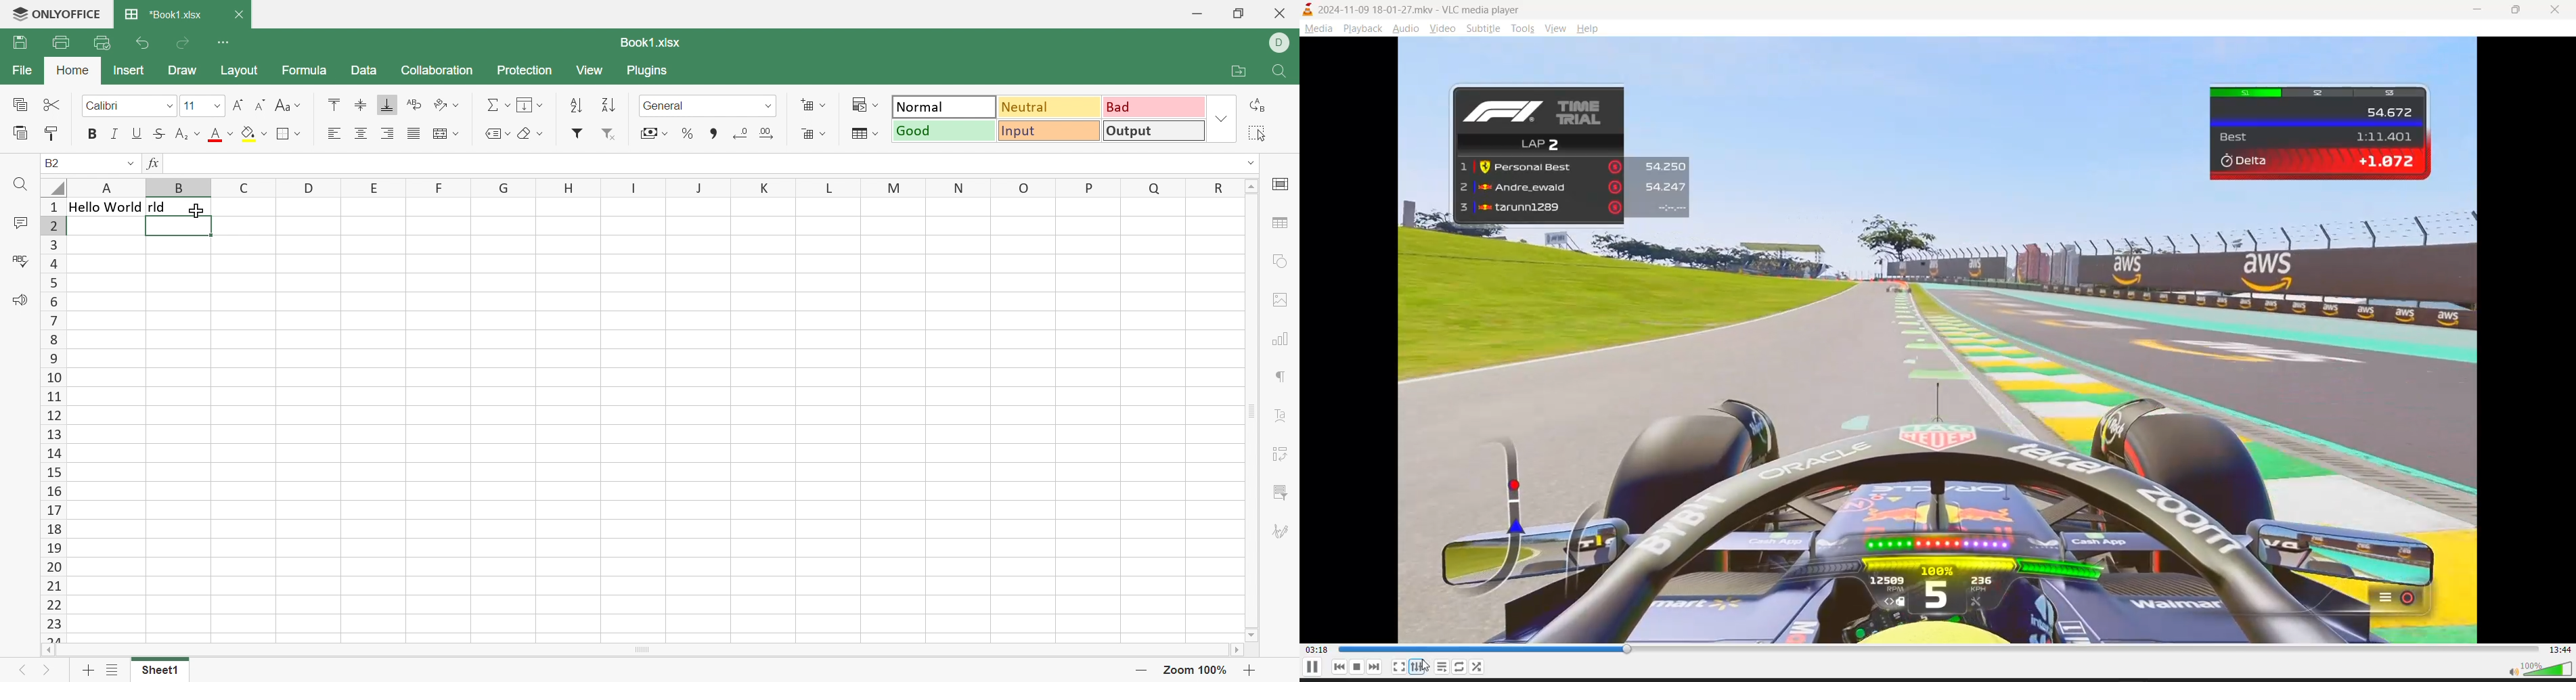  I want to click on cell settings, so click(1277, 185).